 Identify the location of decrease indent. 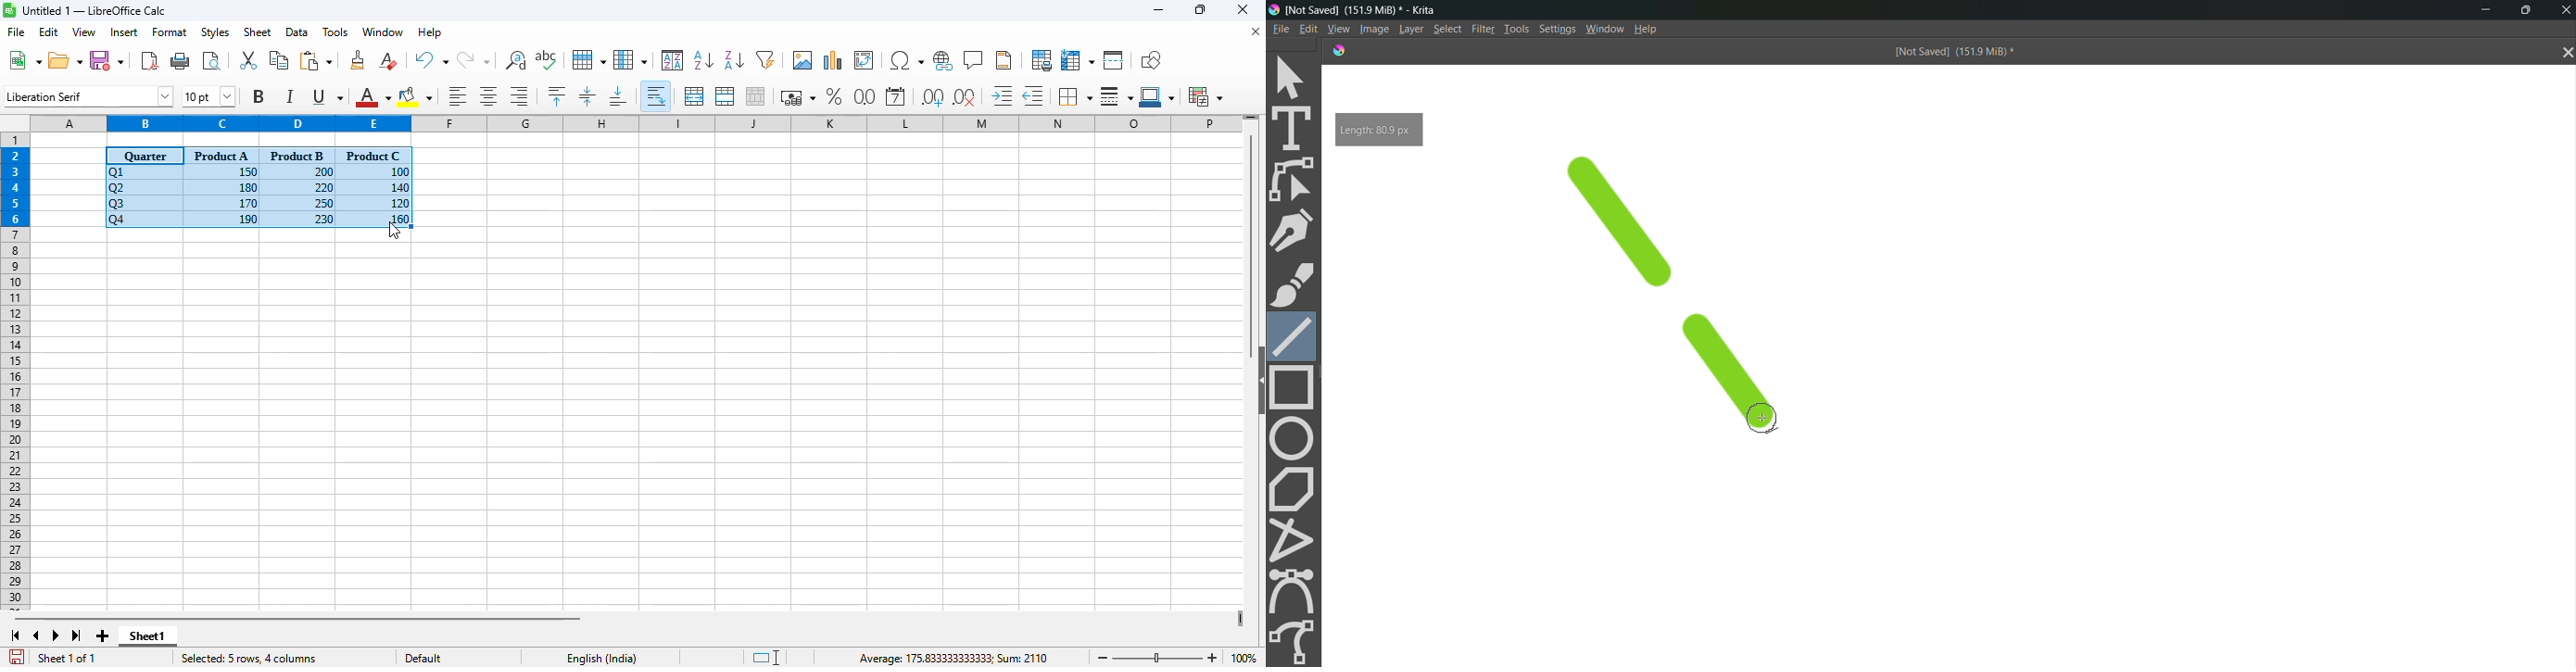
(1035, 95).